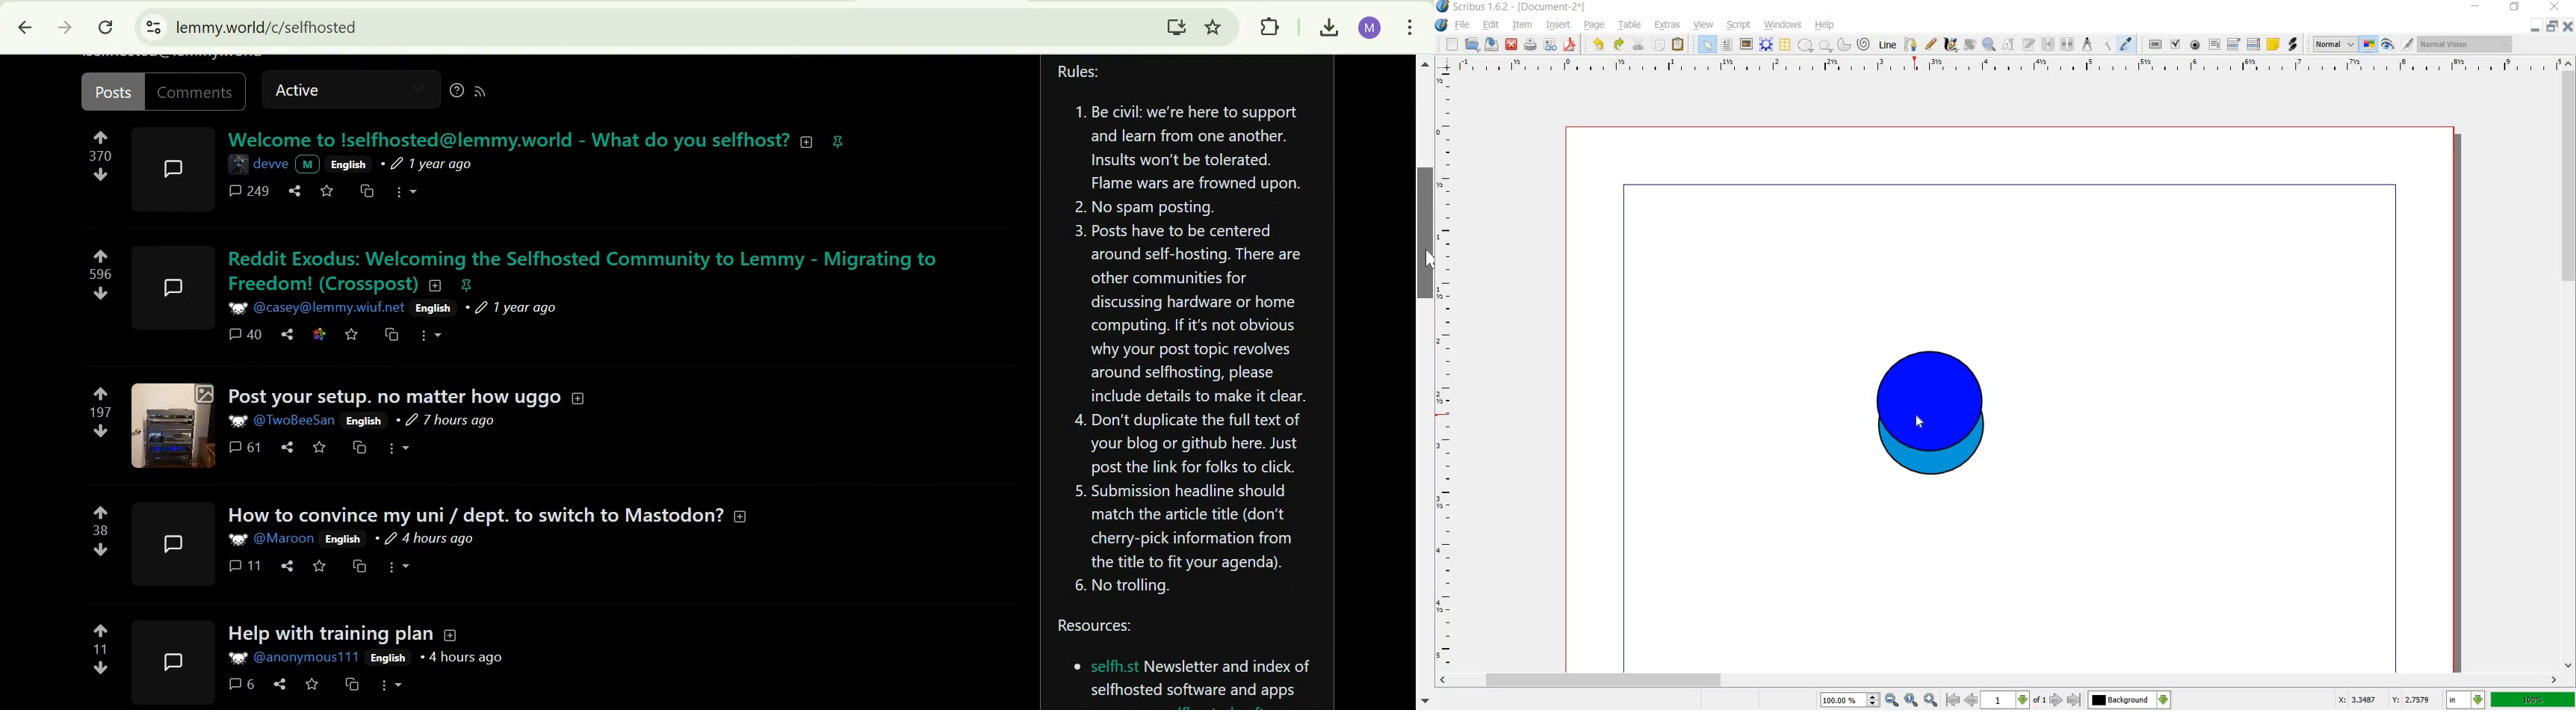  I want to click on expand here, so click(169, 543).